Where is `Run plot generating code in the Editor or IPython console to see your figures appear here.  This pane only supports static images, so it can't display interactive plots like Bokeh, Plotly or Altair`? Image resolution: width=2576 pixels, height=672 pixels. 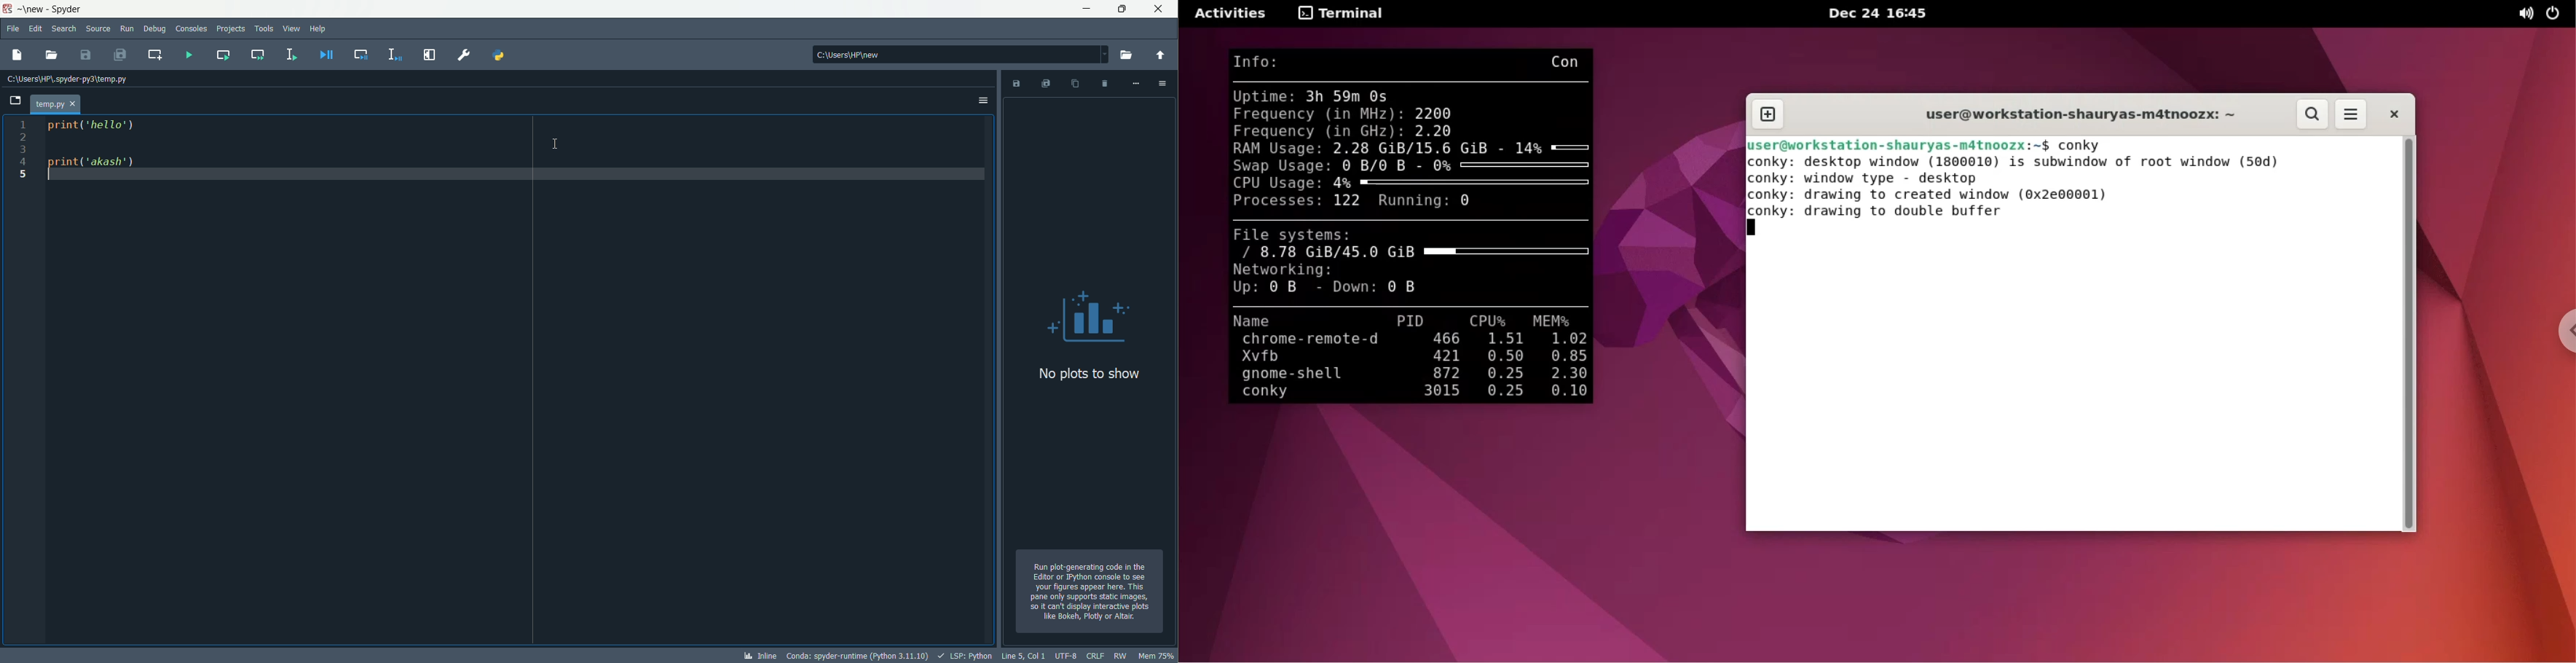
Run plot generating code in the Editor or IPython console to see your figures appear here.  This pane only supports static images, so it can't display interactive plots like Bokeh, Plotly or Altair is located at coordinates (1093, 592).